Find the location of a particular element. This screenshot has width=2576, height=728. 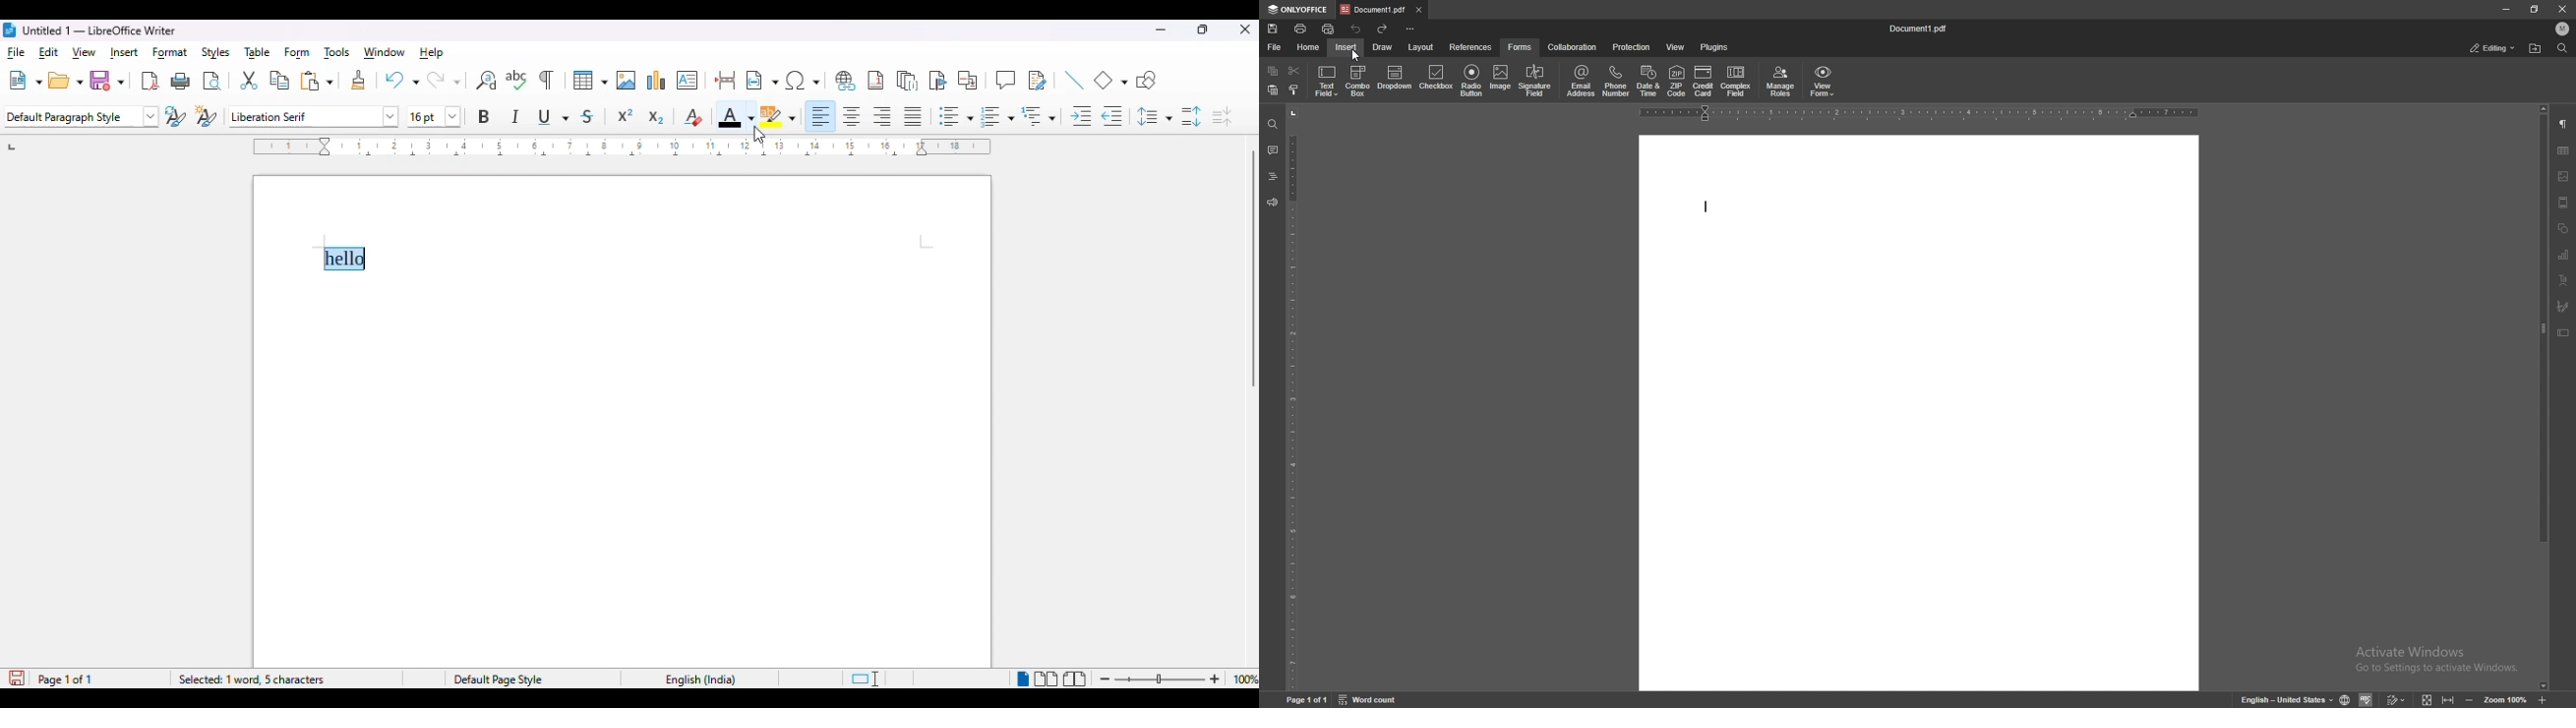

superscript is located at coordinates (626, 115).